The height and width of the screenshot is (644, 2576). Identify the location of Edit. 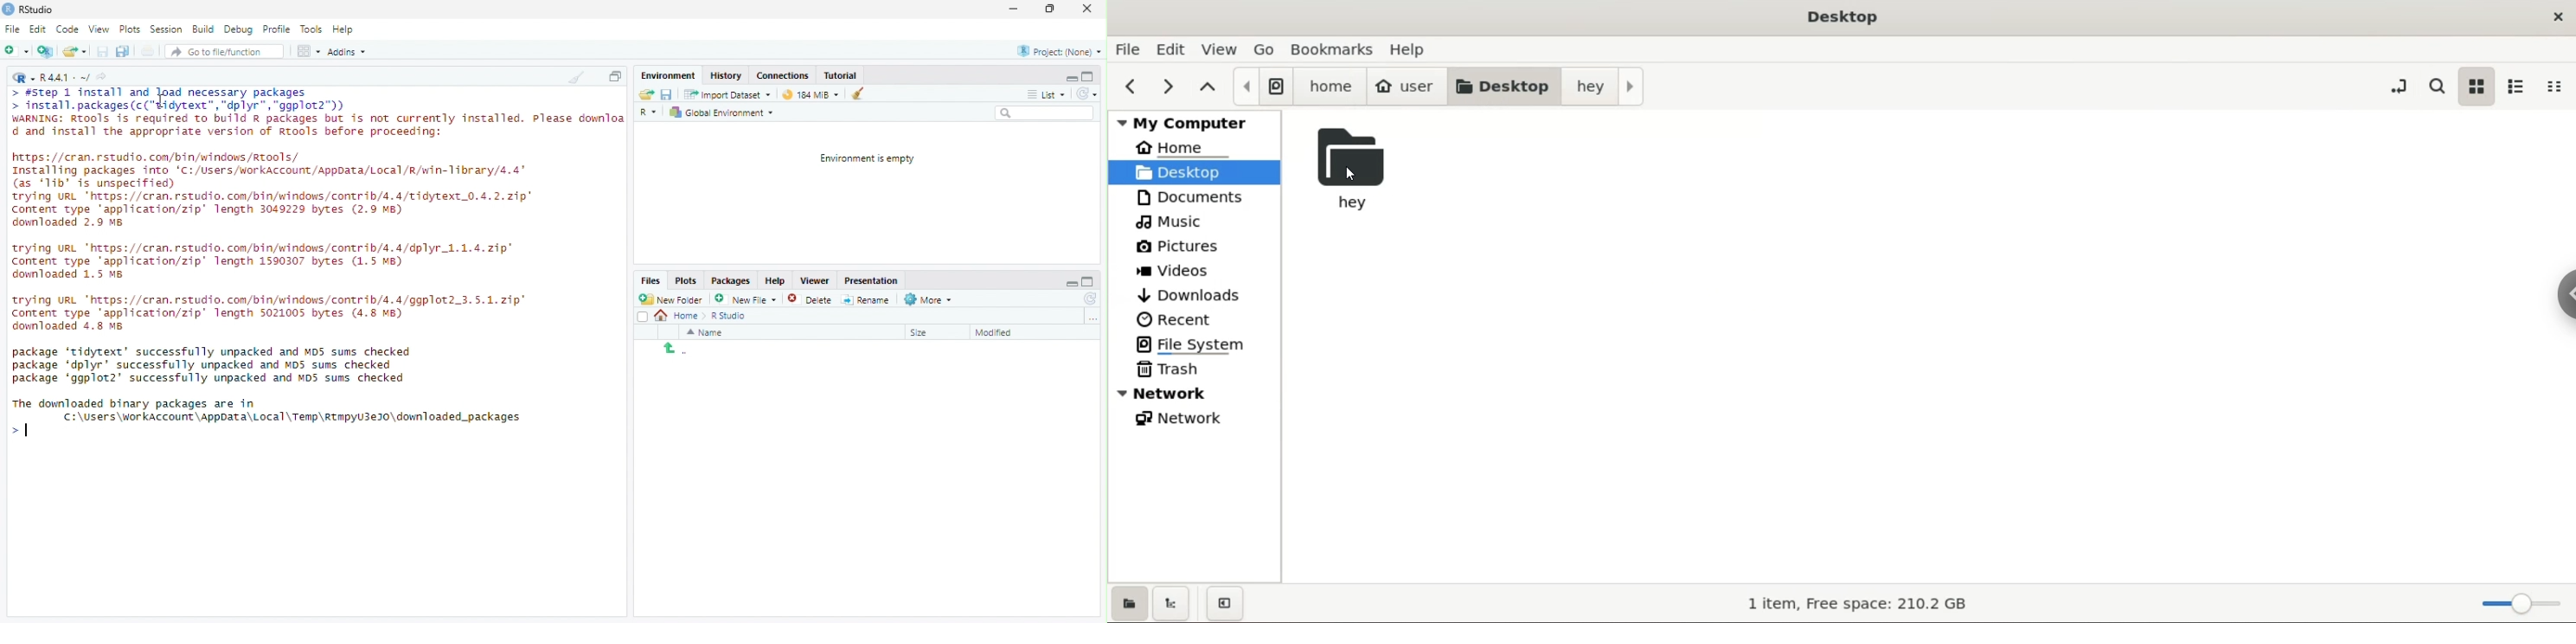
(38, 29).